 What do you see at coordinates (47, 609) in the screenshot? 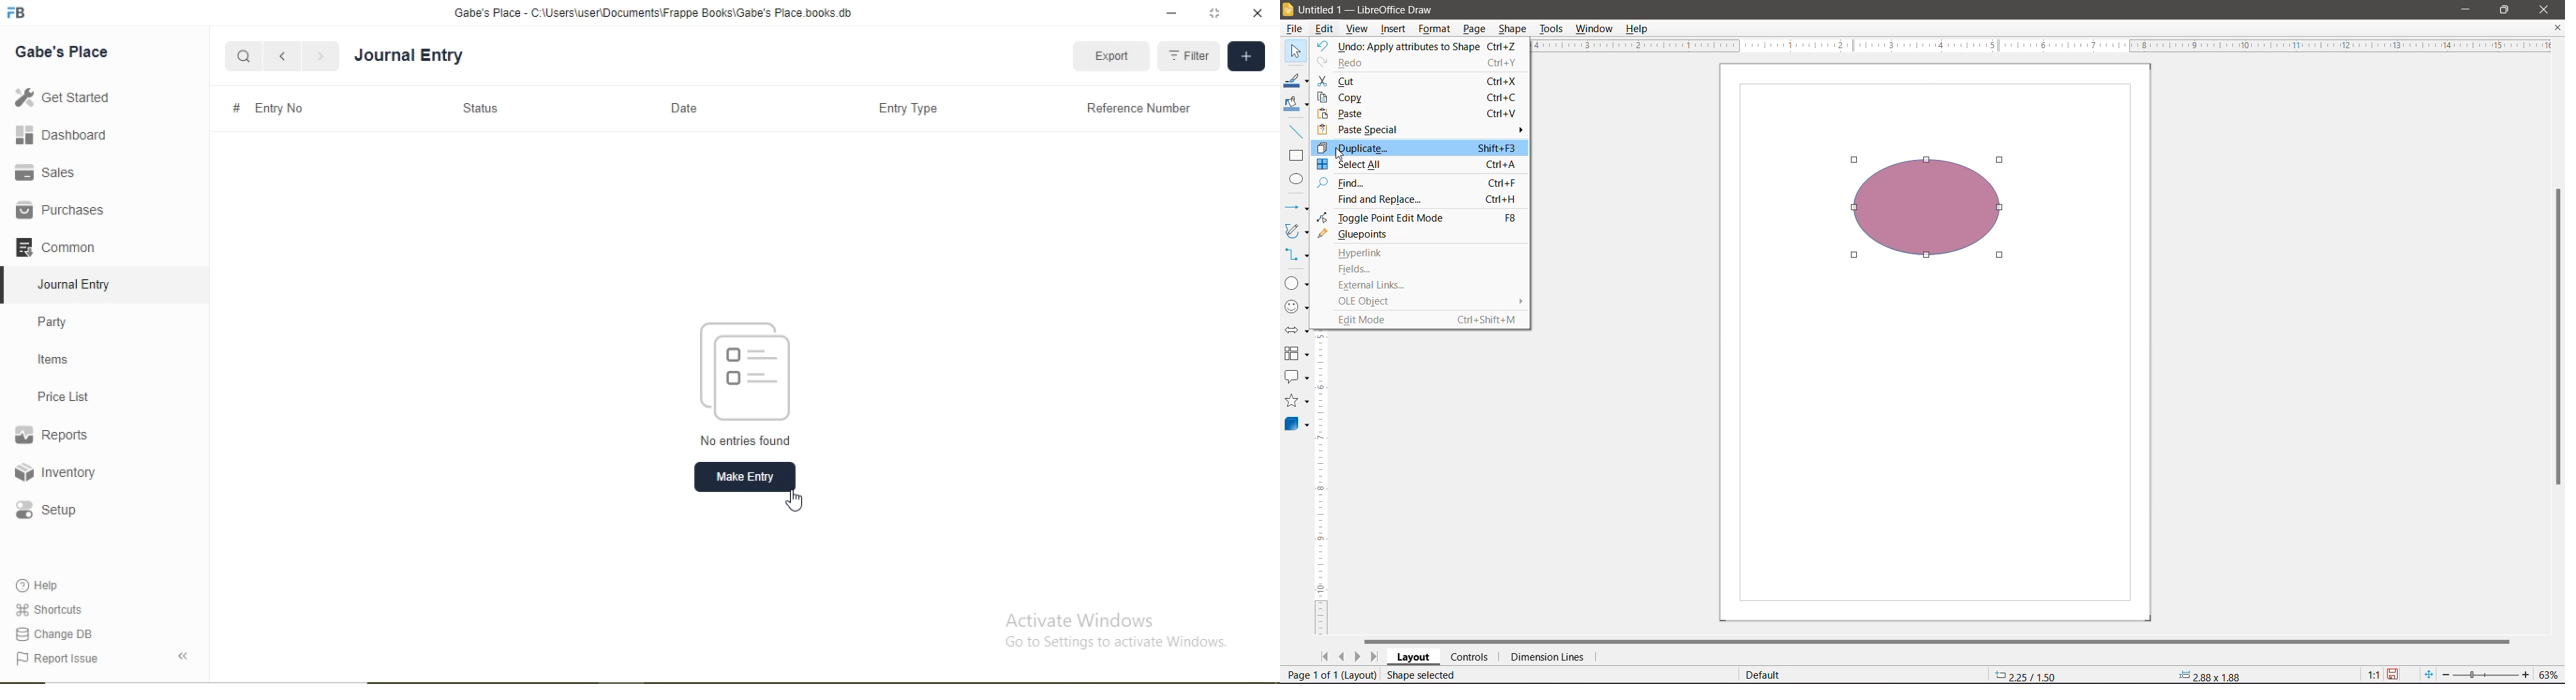
I see `Shortcuts` at bounding box center [47, 609].